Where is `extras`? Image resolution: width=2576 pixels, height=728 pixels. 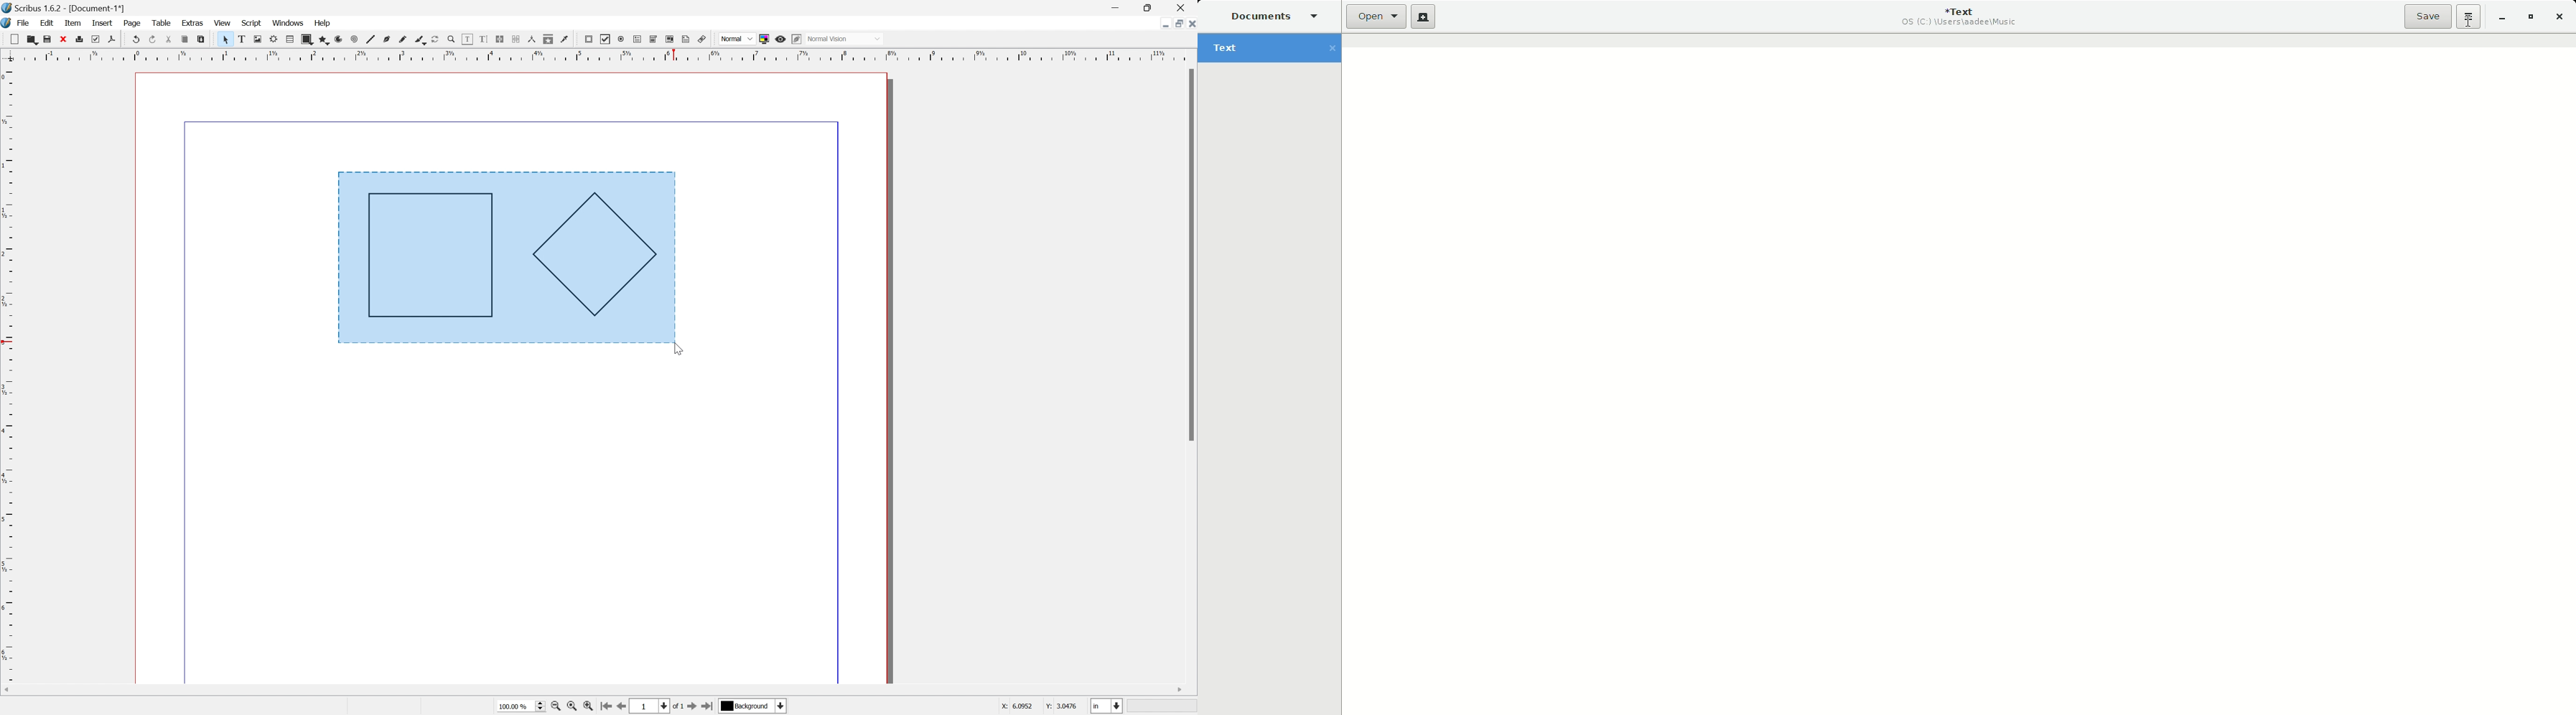 extras is located at coordinates (192, 22).